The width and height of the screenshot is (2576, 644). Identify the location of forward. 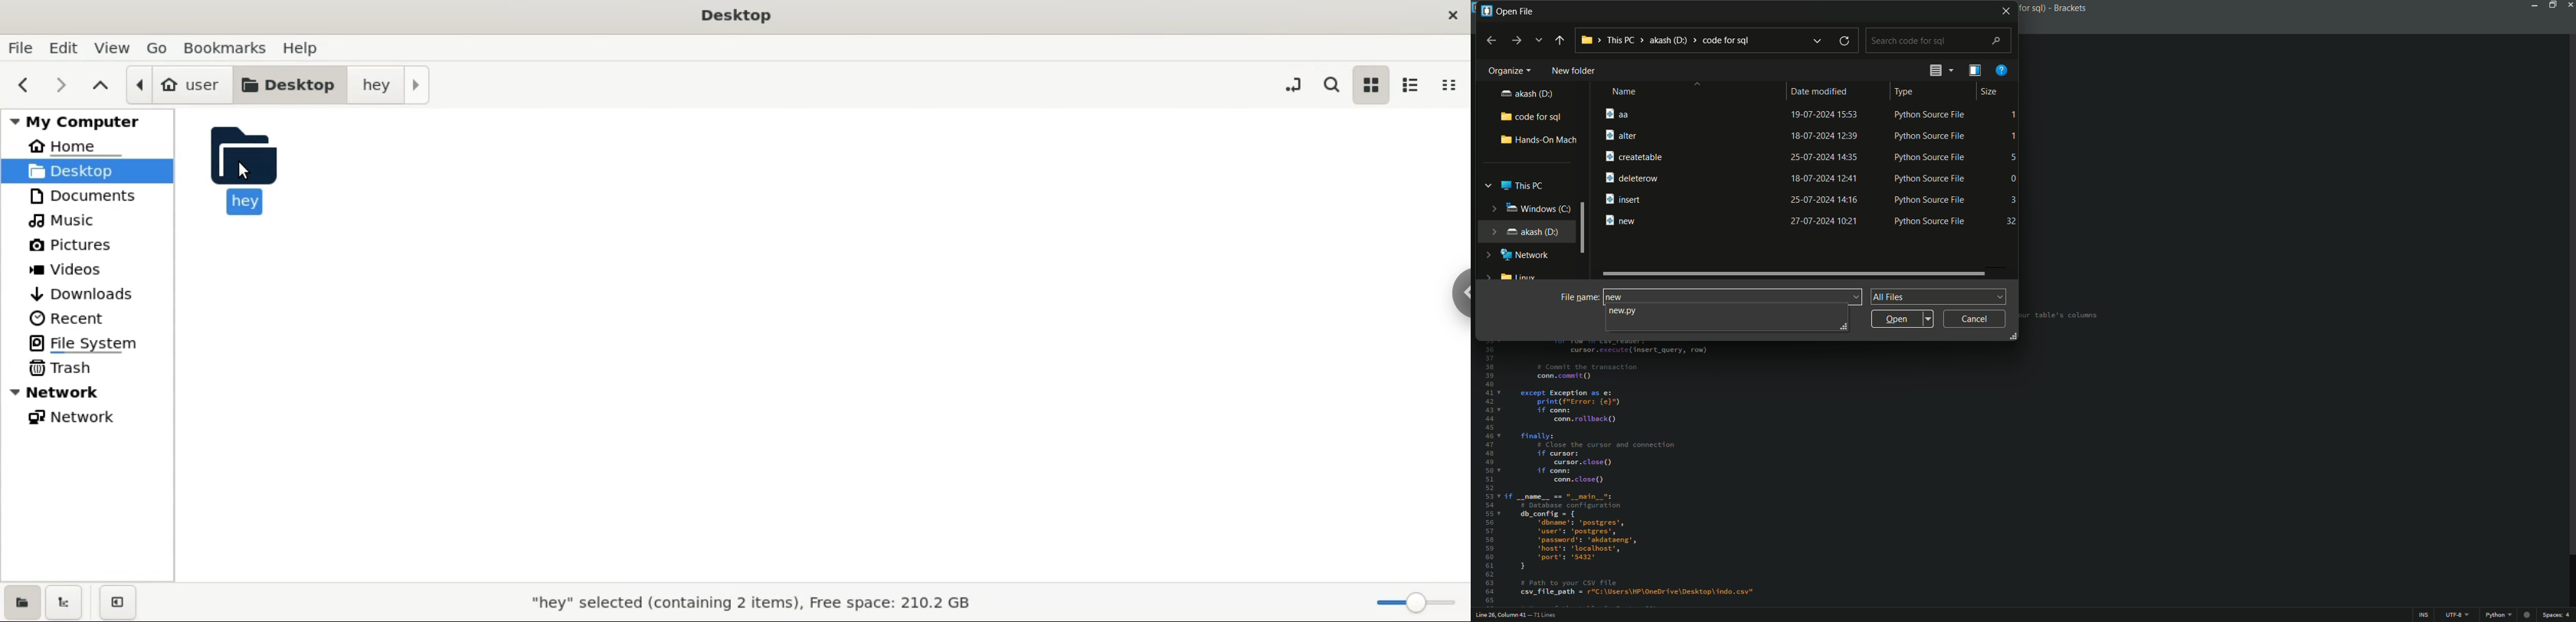
(1514, 41).